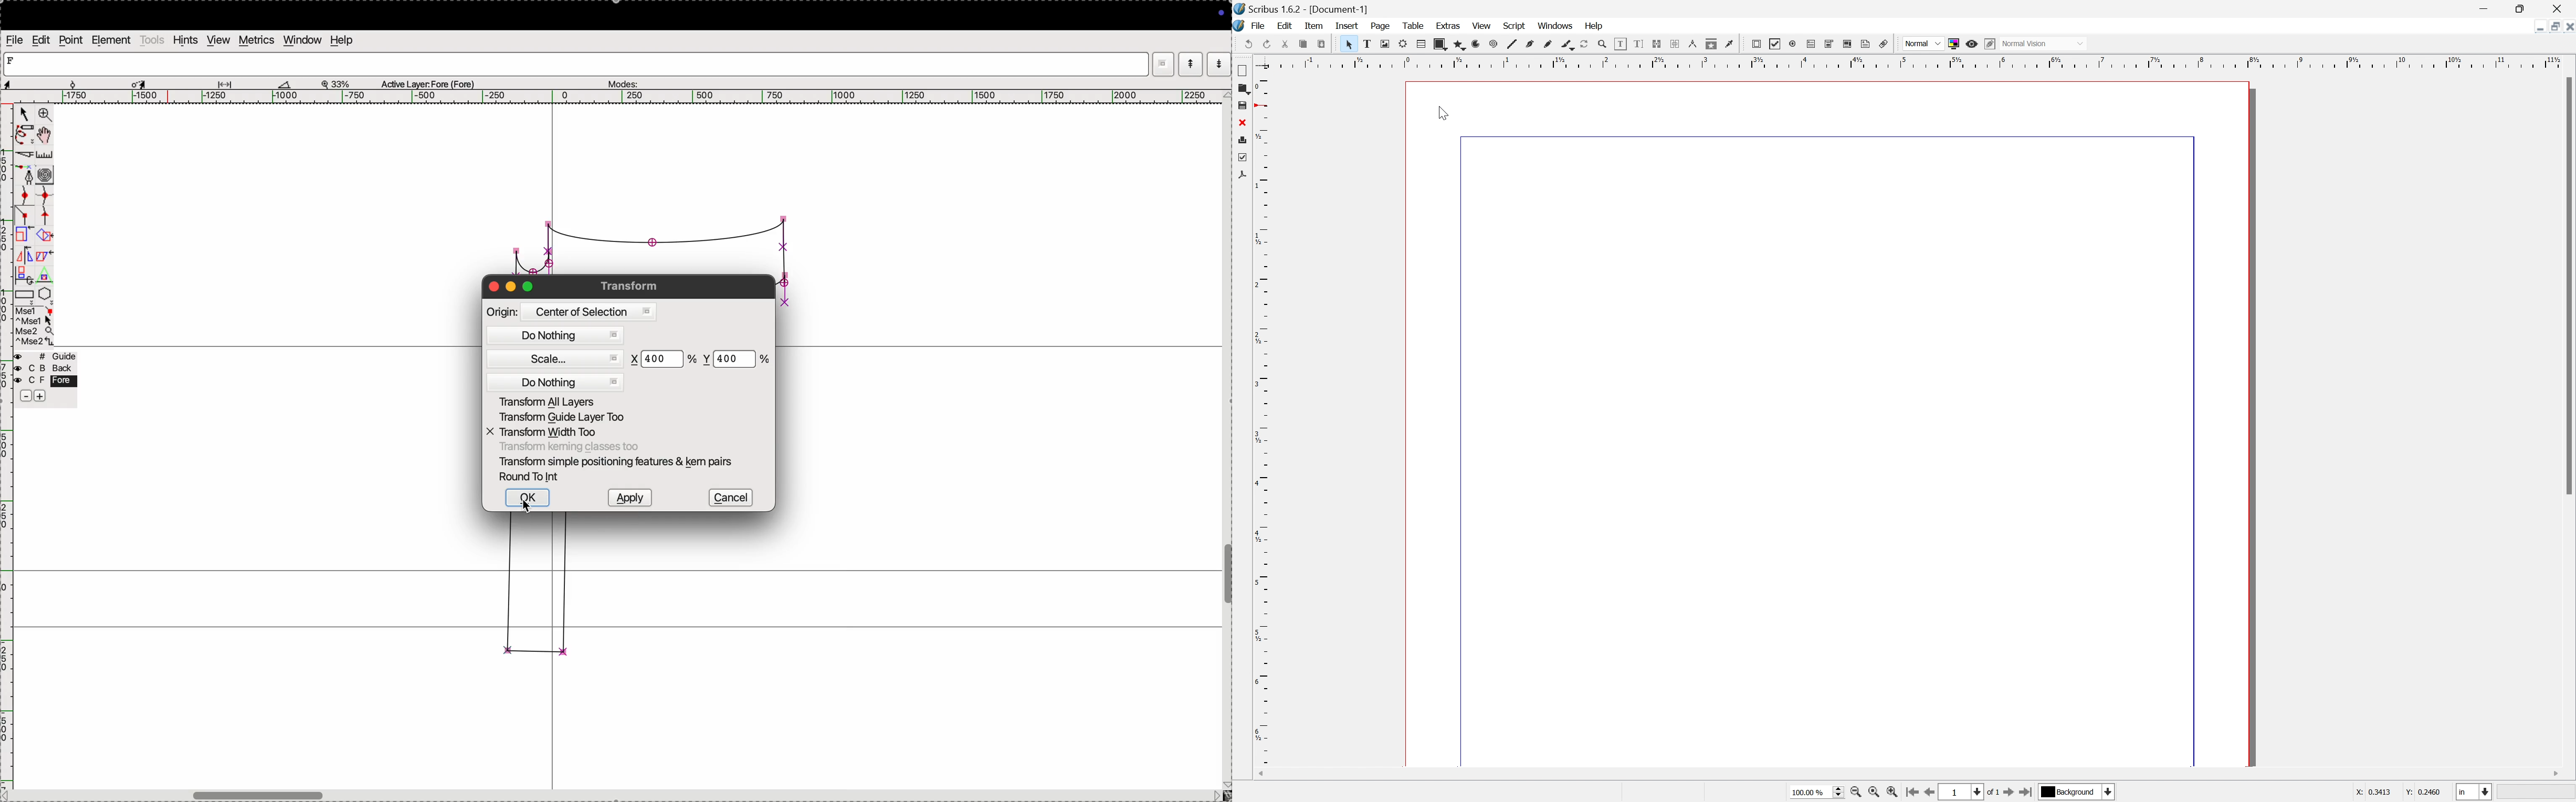 This screenshot has width=2576, height=812. I want to click on redo, so click(1405, 45).